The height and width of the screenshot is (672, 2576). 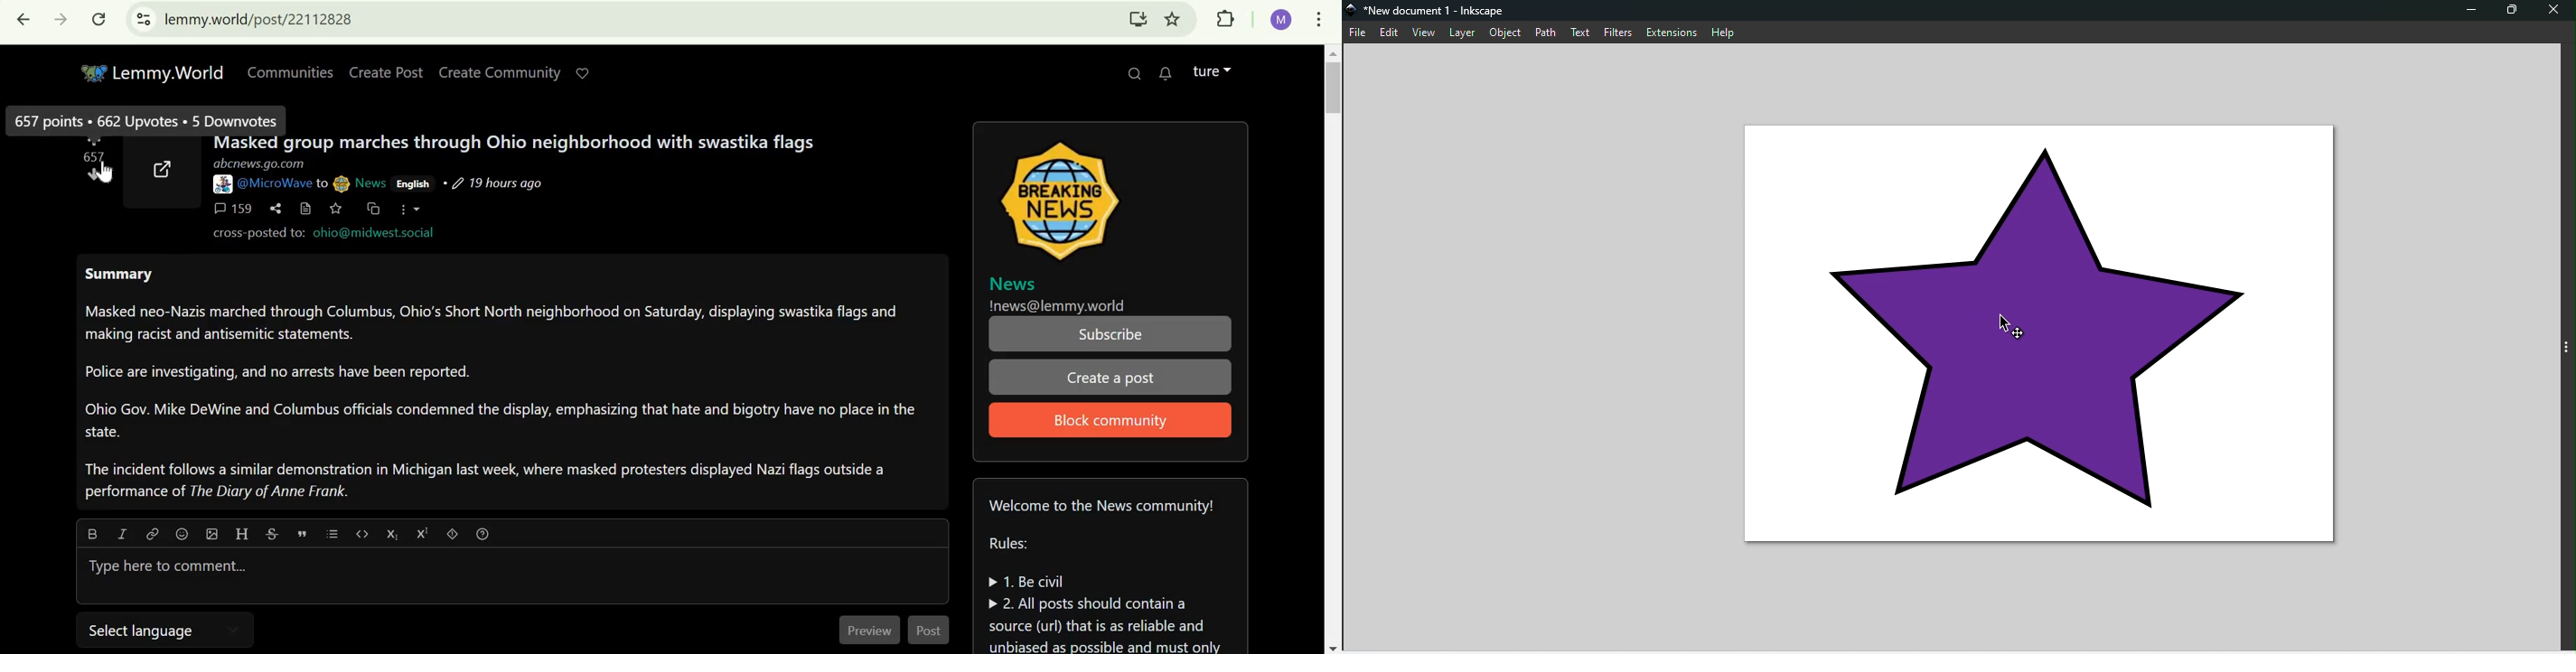 I want to click on Summary, so click(x=504, y=388).